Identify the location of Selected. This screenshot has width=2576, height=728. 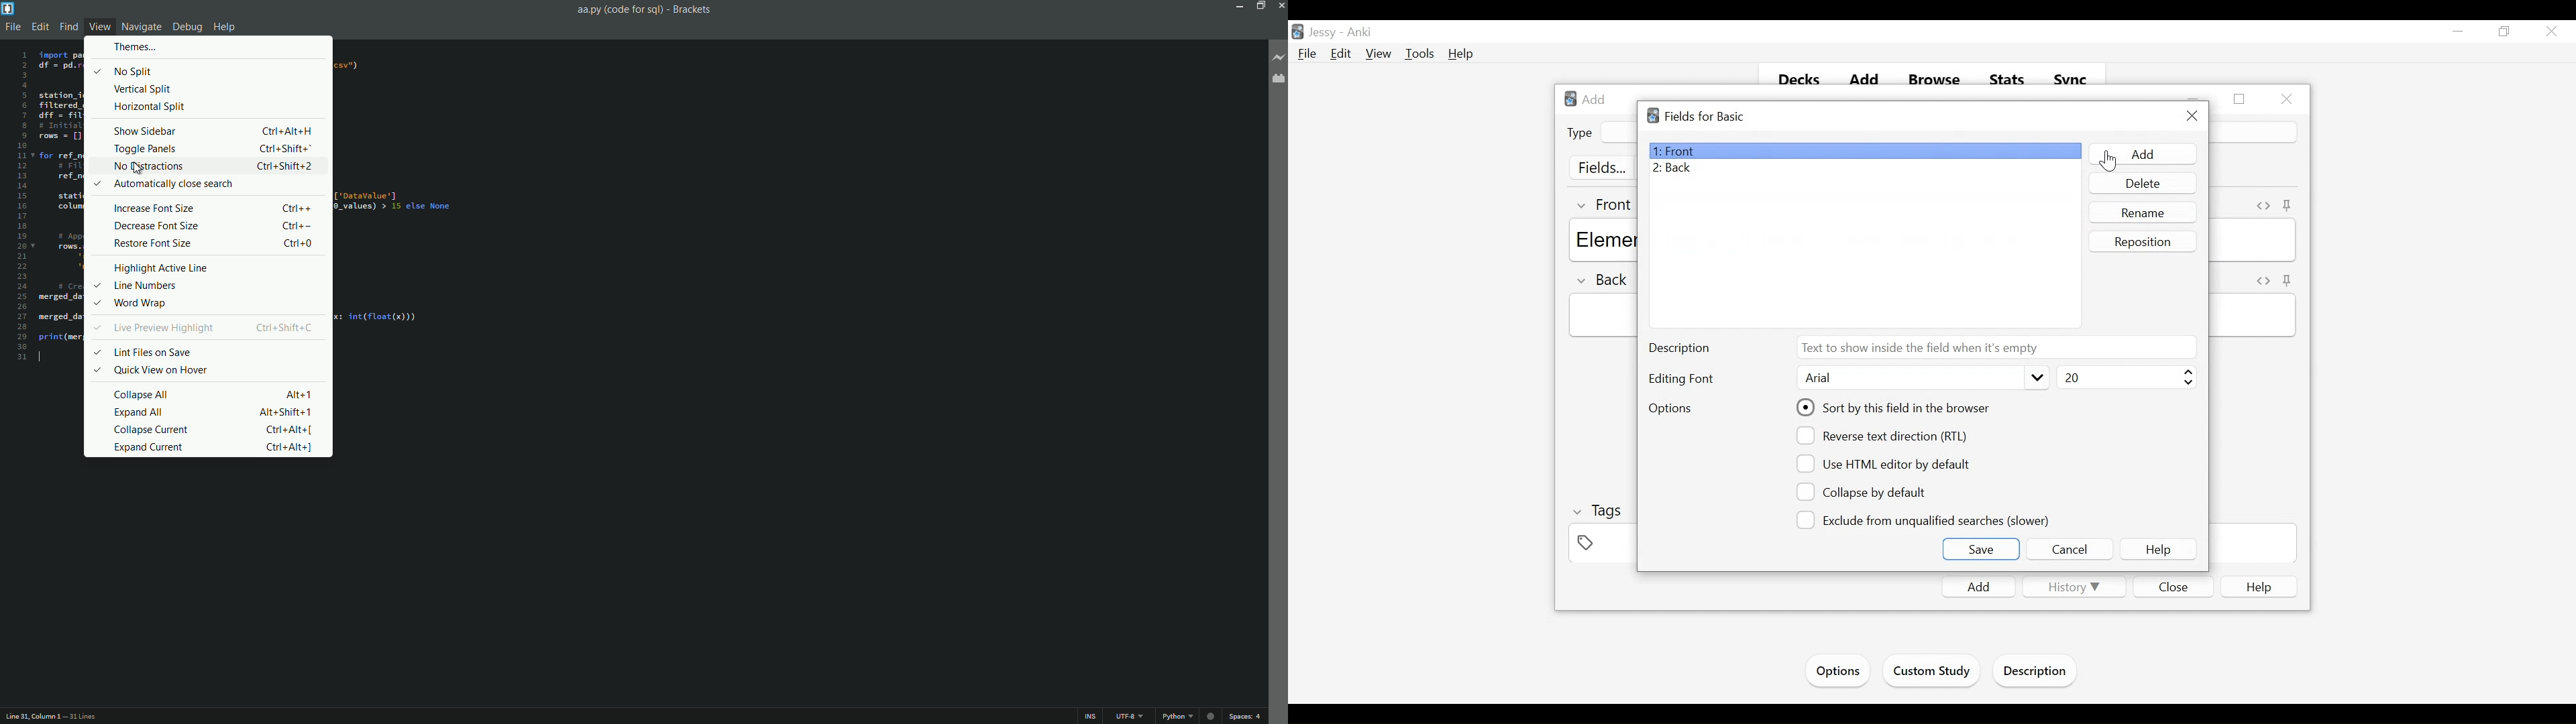
(97, 374).